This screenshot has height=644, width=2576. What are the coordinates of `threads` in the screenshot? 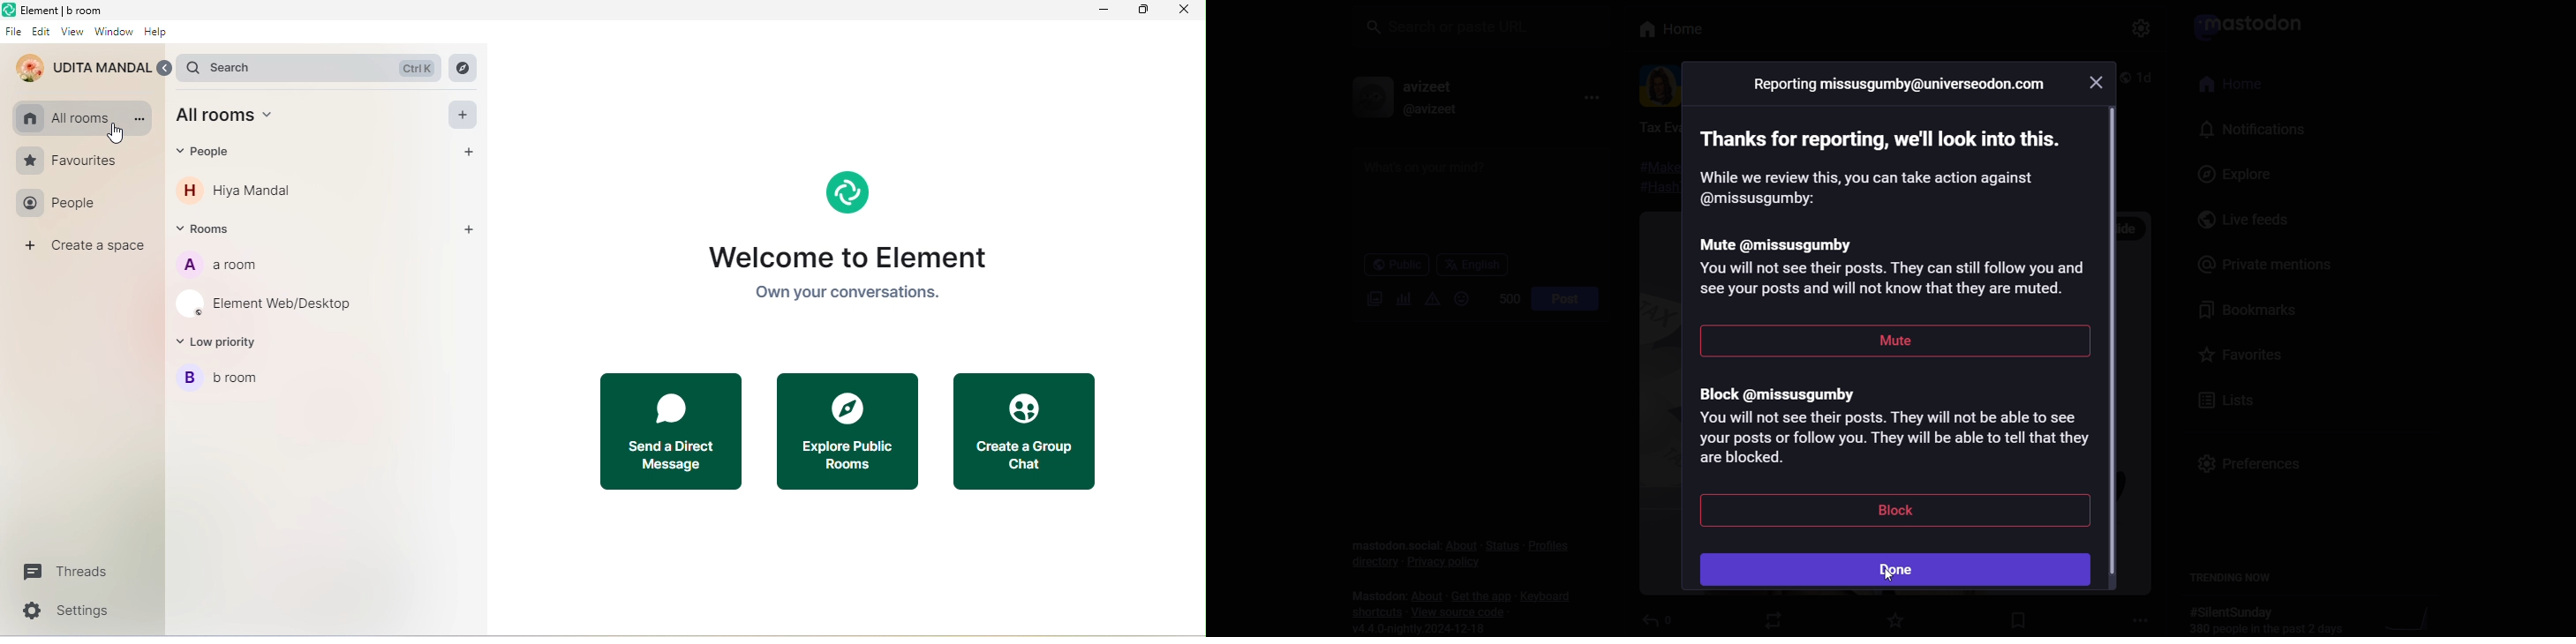 It's located at (62, 574).